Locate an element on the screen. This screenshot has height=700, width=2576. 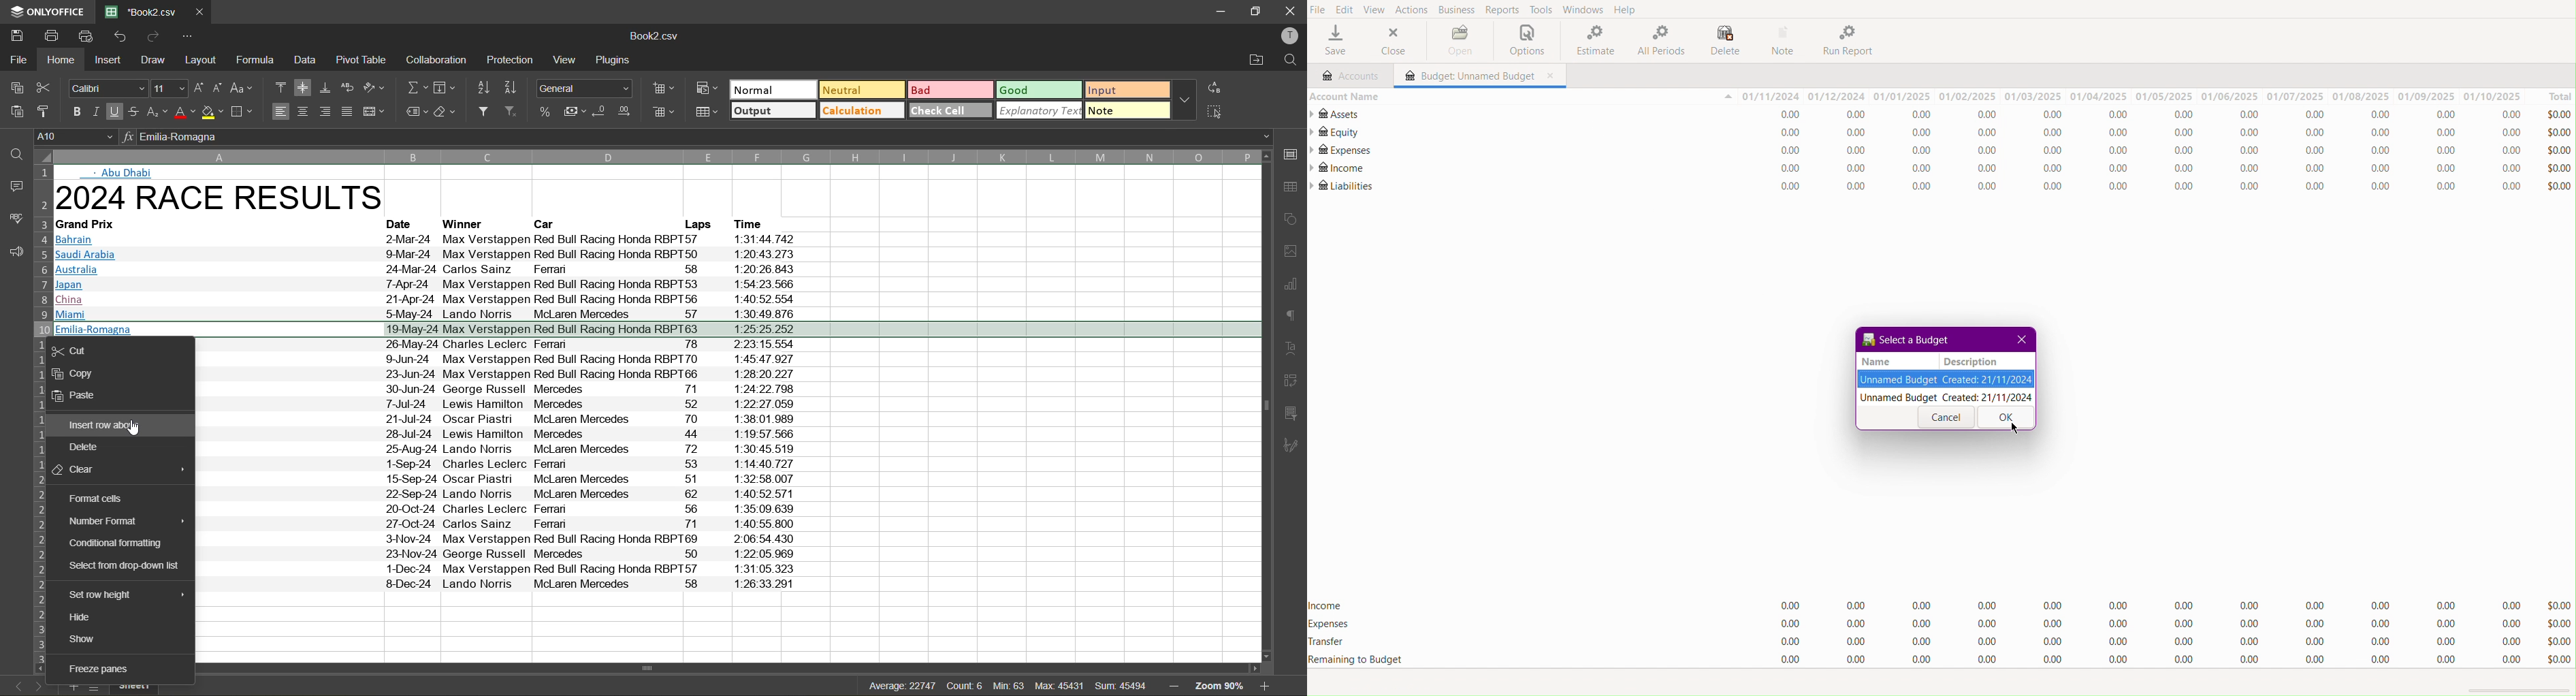
ll Mexico 27-Oct-24 Carlos Sainz Ferran 71 1:40:55.800 is located at coordinates (502, 525).